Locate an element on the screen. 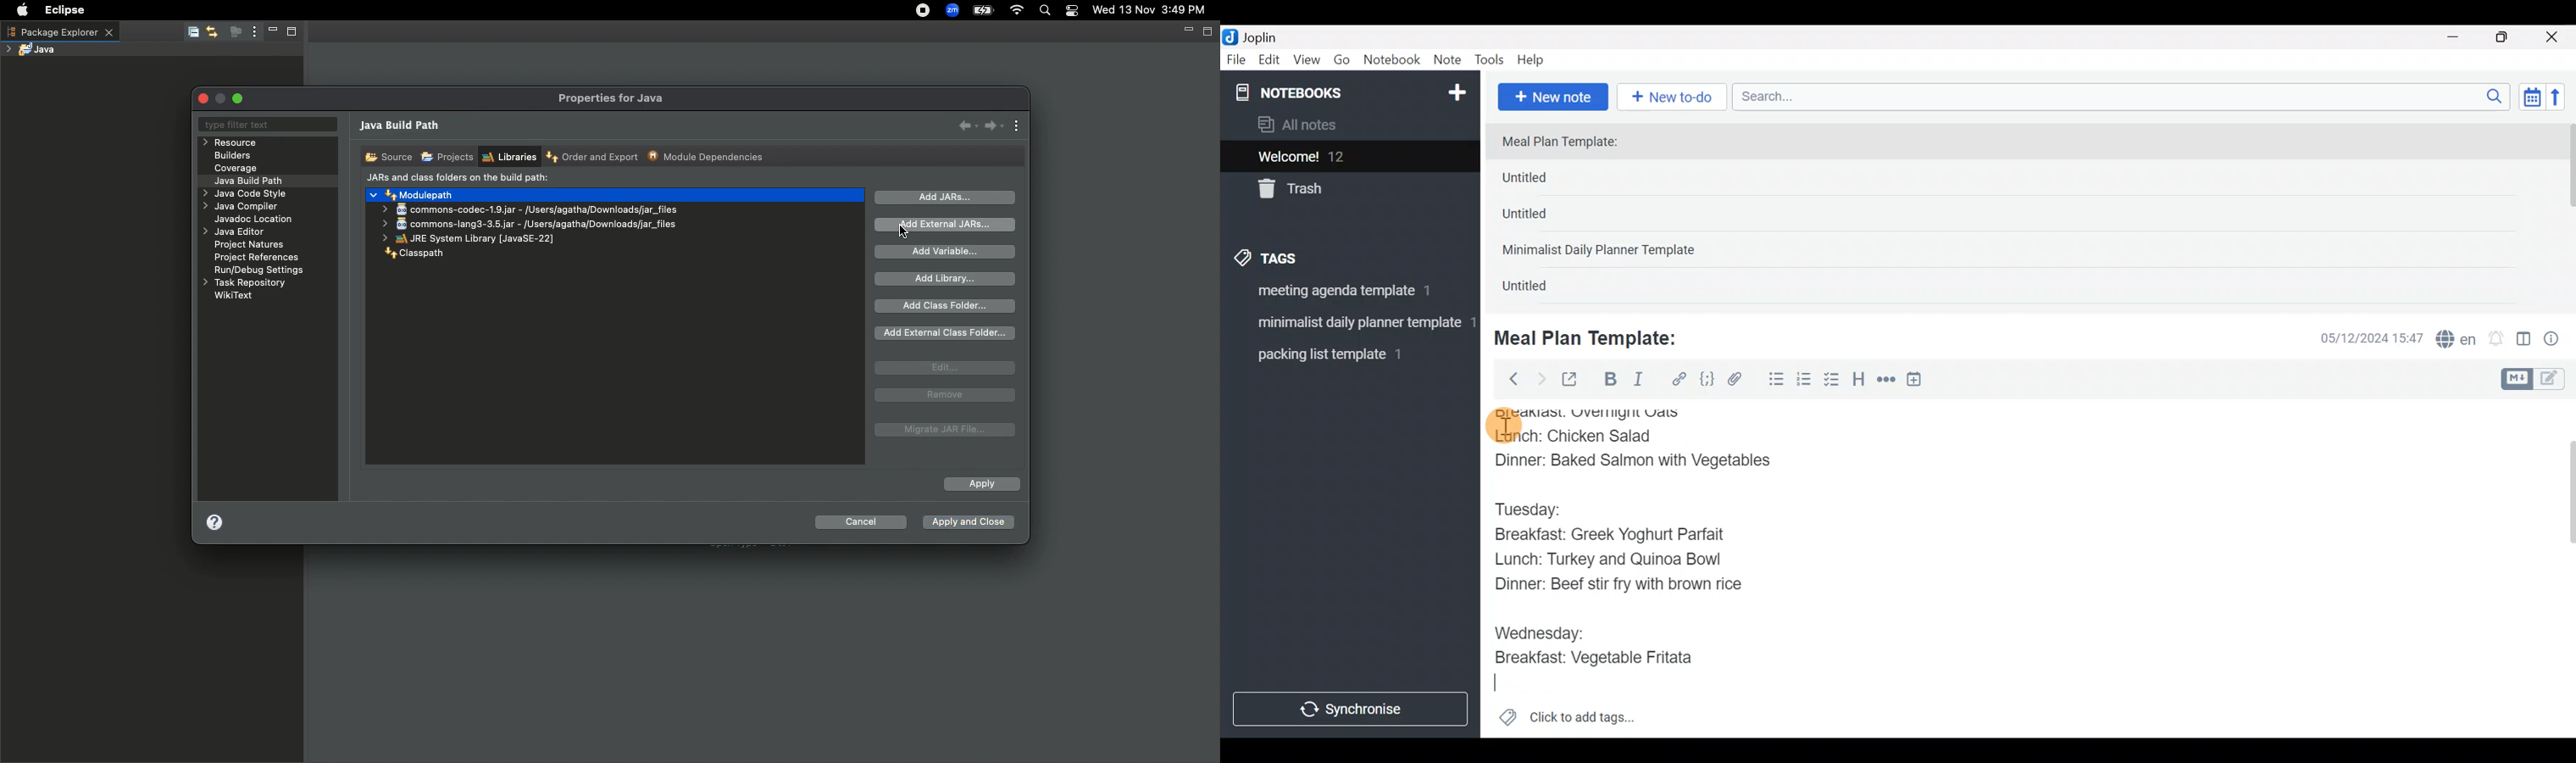 Image resolution: width=2576 pixels, height=784 pixels. Forward is located at coordinates (1541, 379).